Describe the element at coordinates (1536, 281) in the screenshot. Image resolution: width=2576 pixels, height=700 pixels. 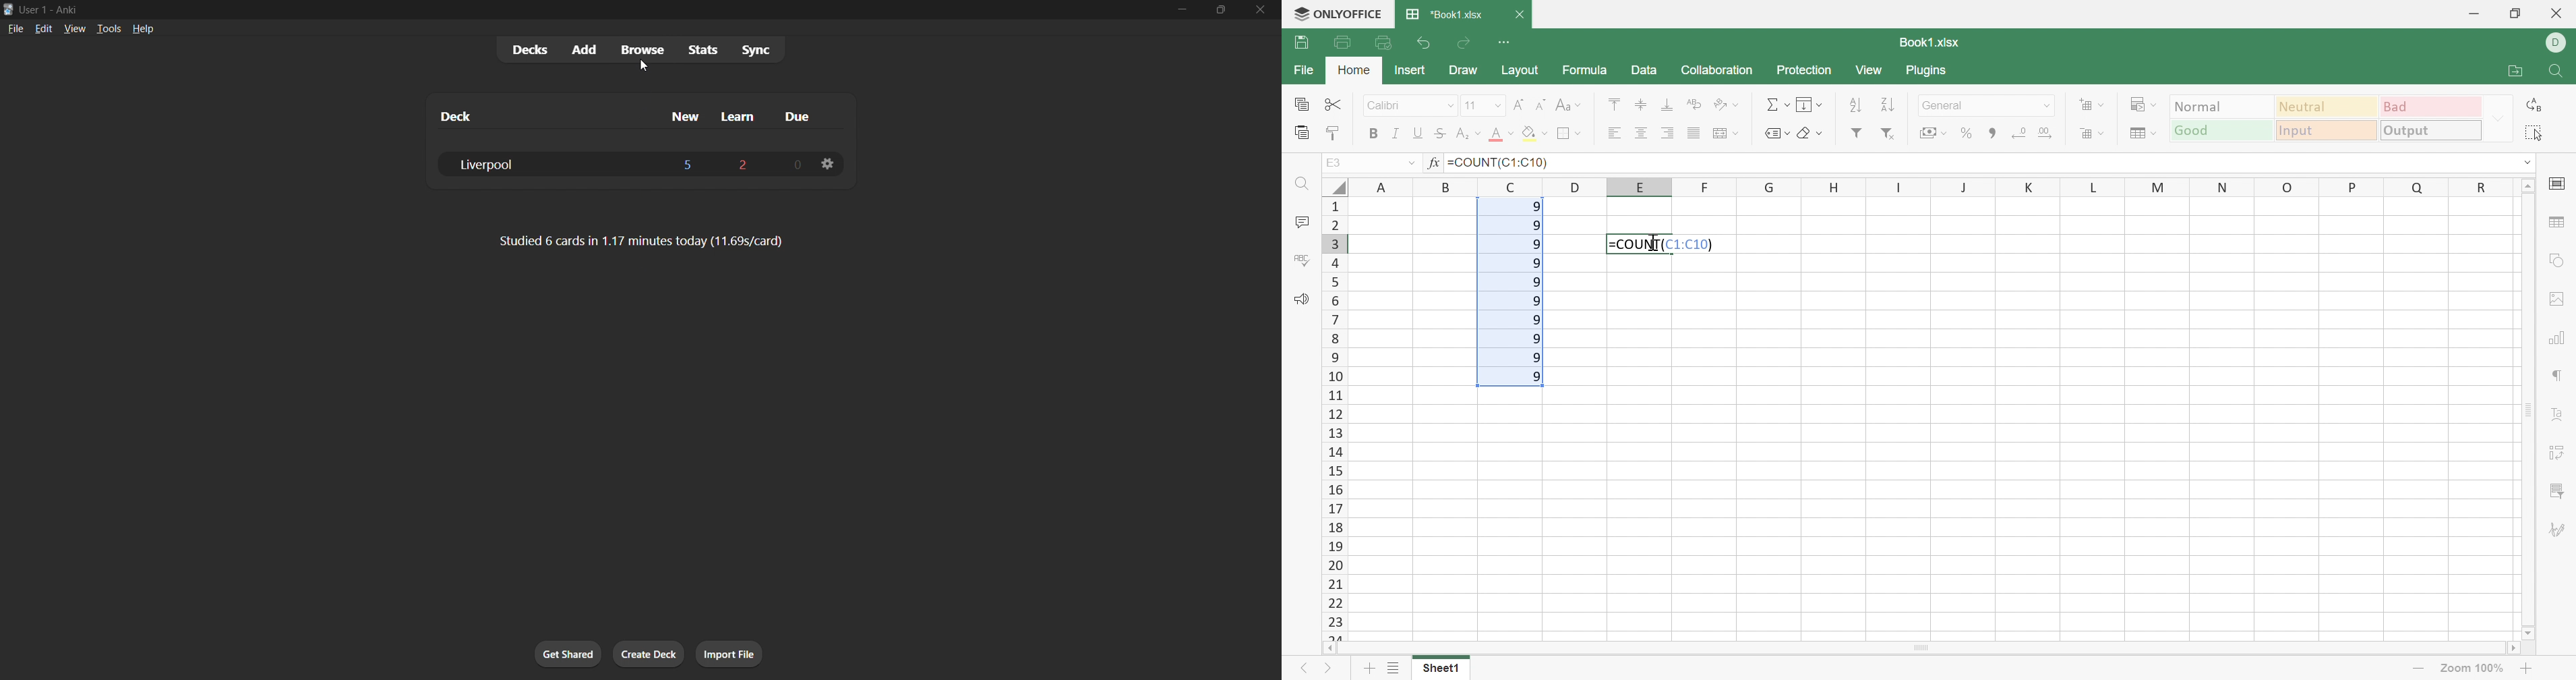
I see `9` at that location.